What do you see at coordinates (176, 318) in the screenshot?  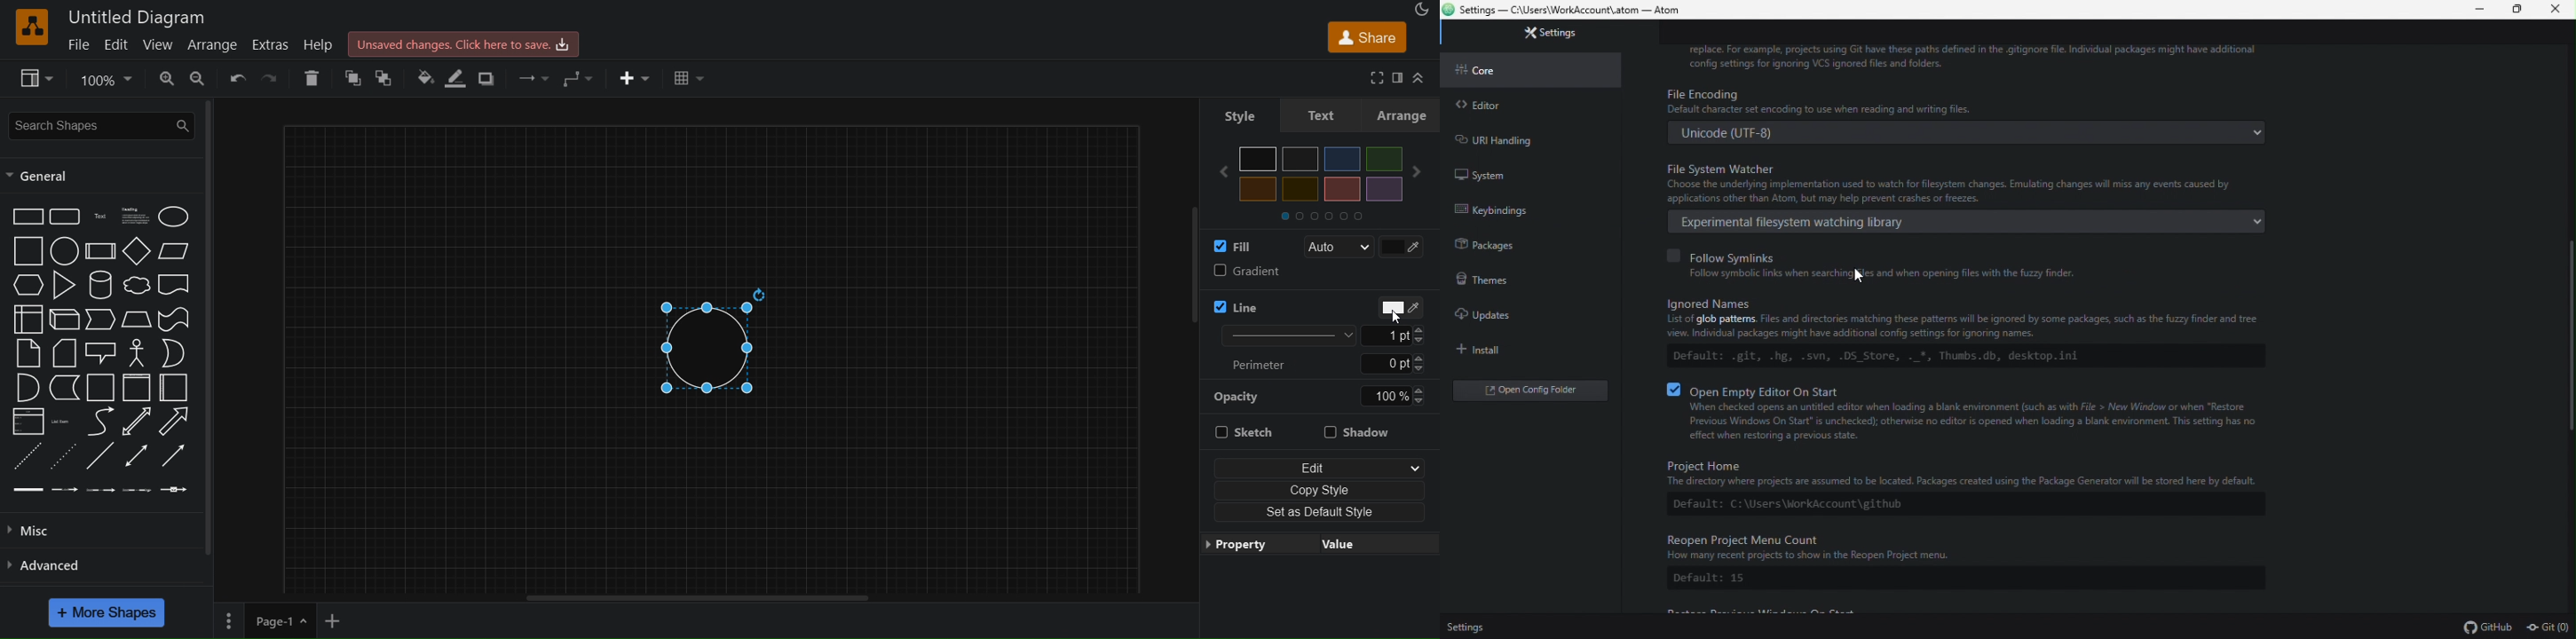 I see `tape` at bounding box center [176, 318].